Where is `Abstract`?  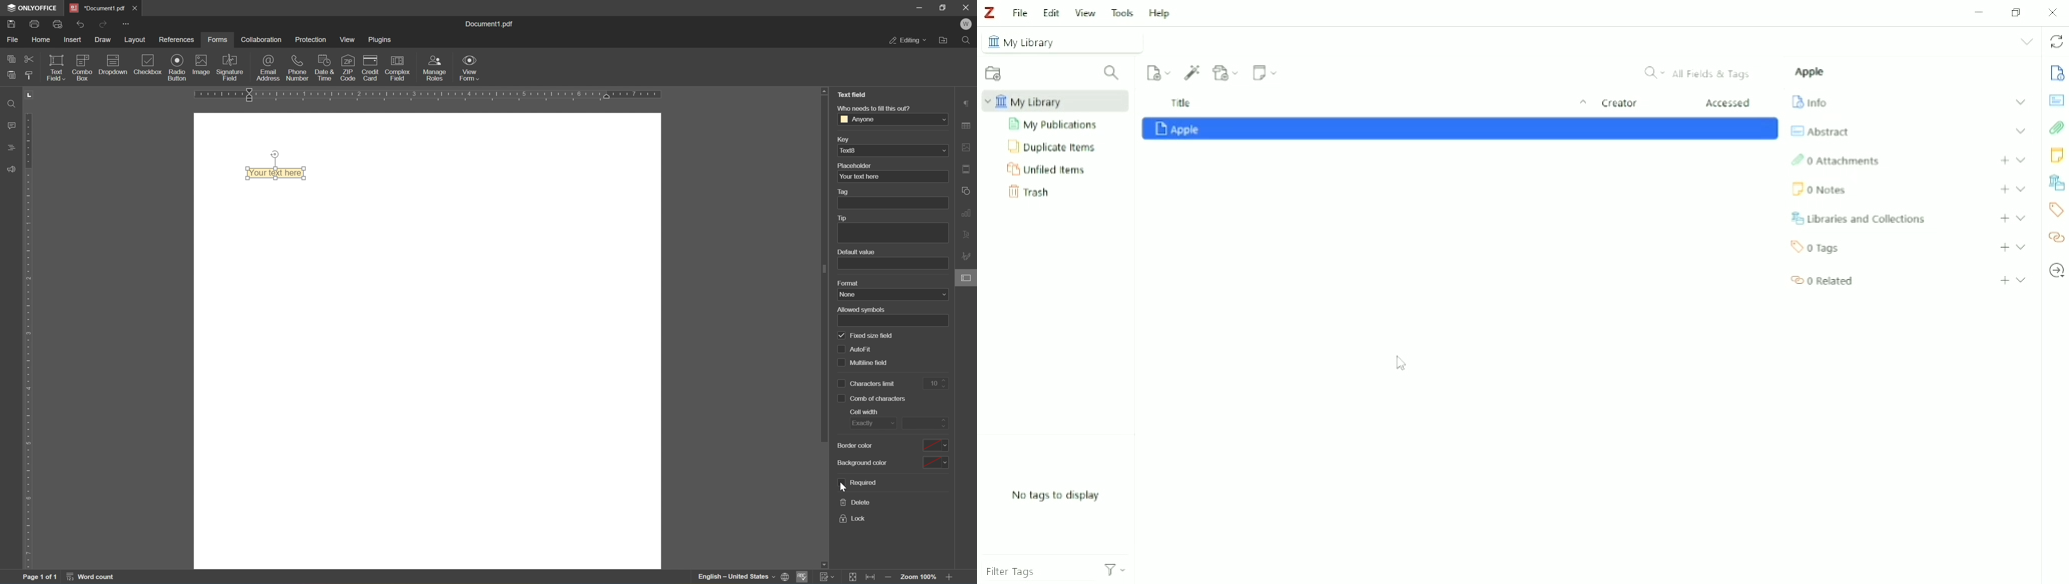 Abstract is located at coordinates (2057, 101).